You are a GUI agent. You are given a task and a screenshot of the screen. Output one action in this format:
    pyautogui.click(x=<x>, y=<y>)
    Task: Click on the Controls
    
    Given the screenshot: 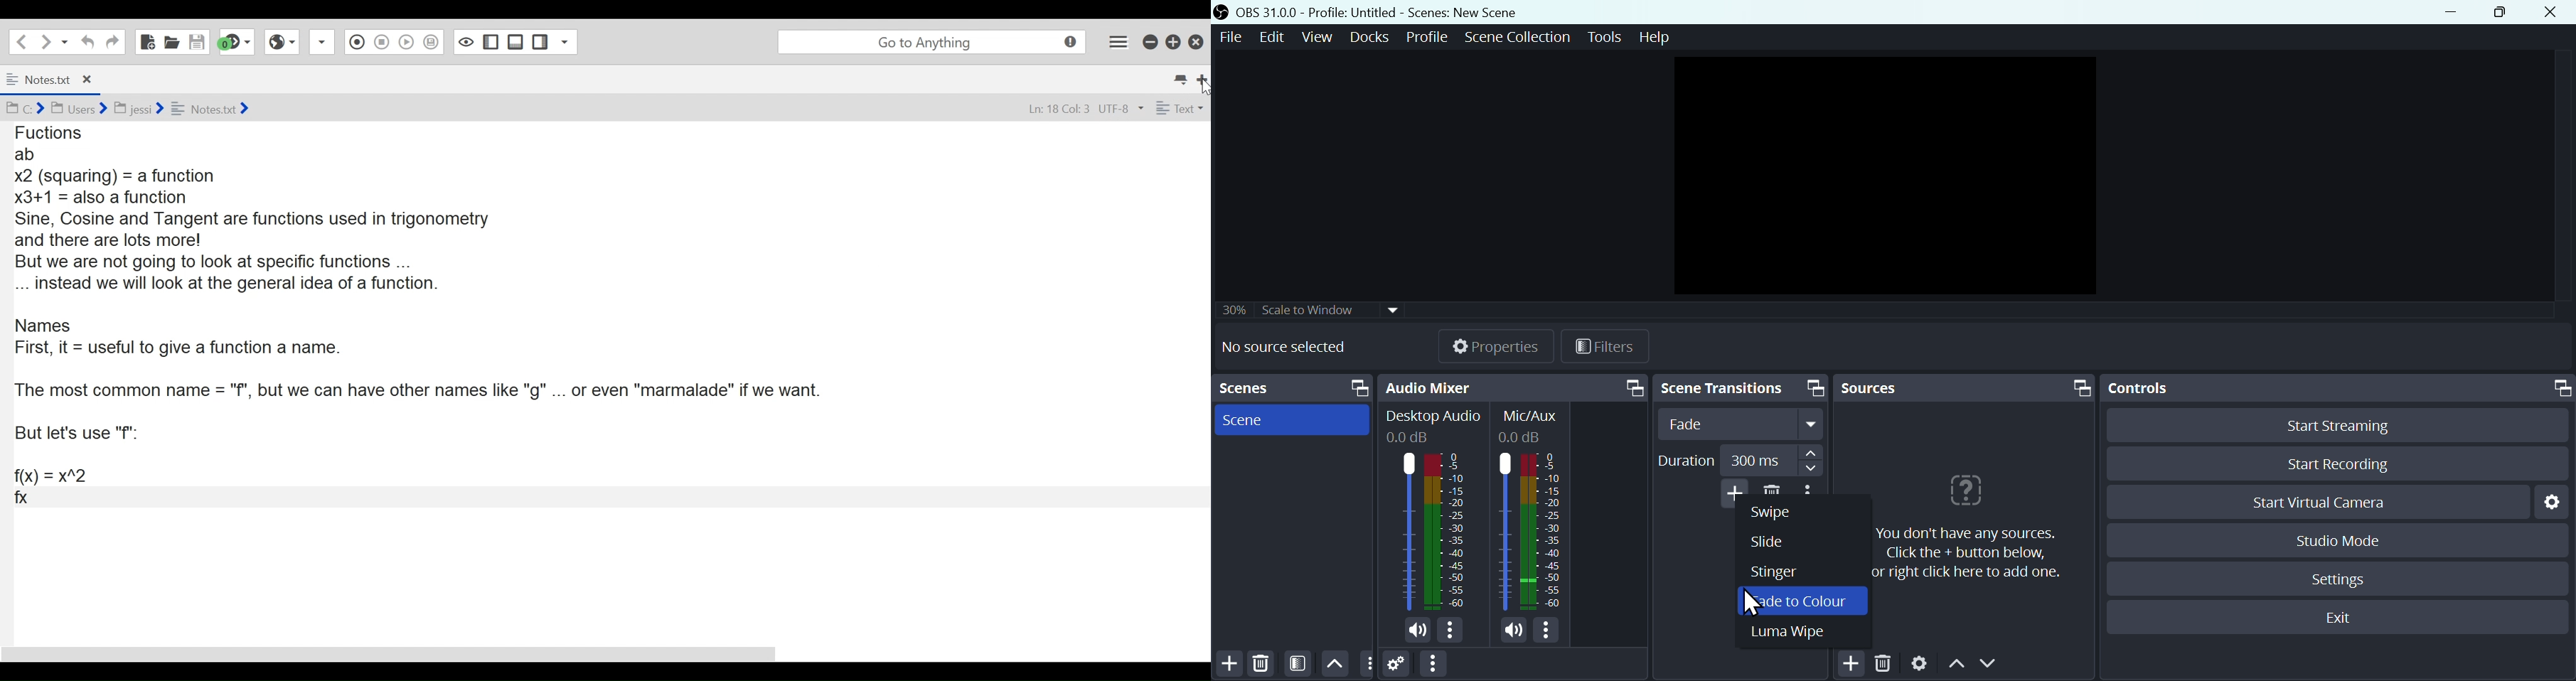 What is the action you would take?
    pyautogui.click(x=2336, y=388)
    